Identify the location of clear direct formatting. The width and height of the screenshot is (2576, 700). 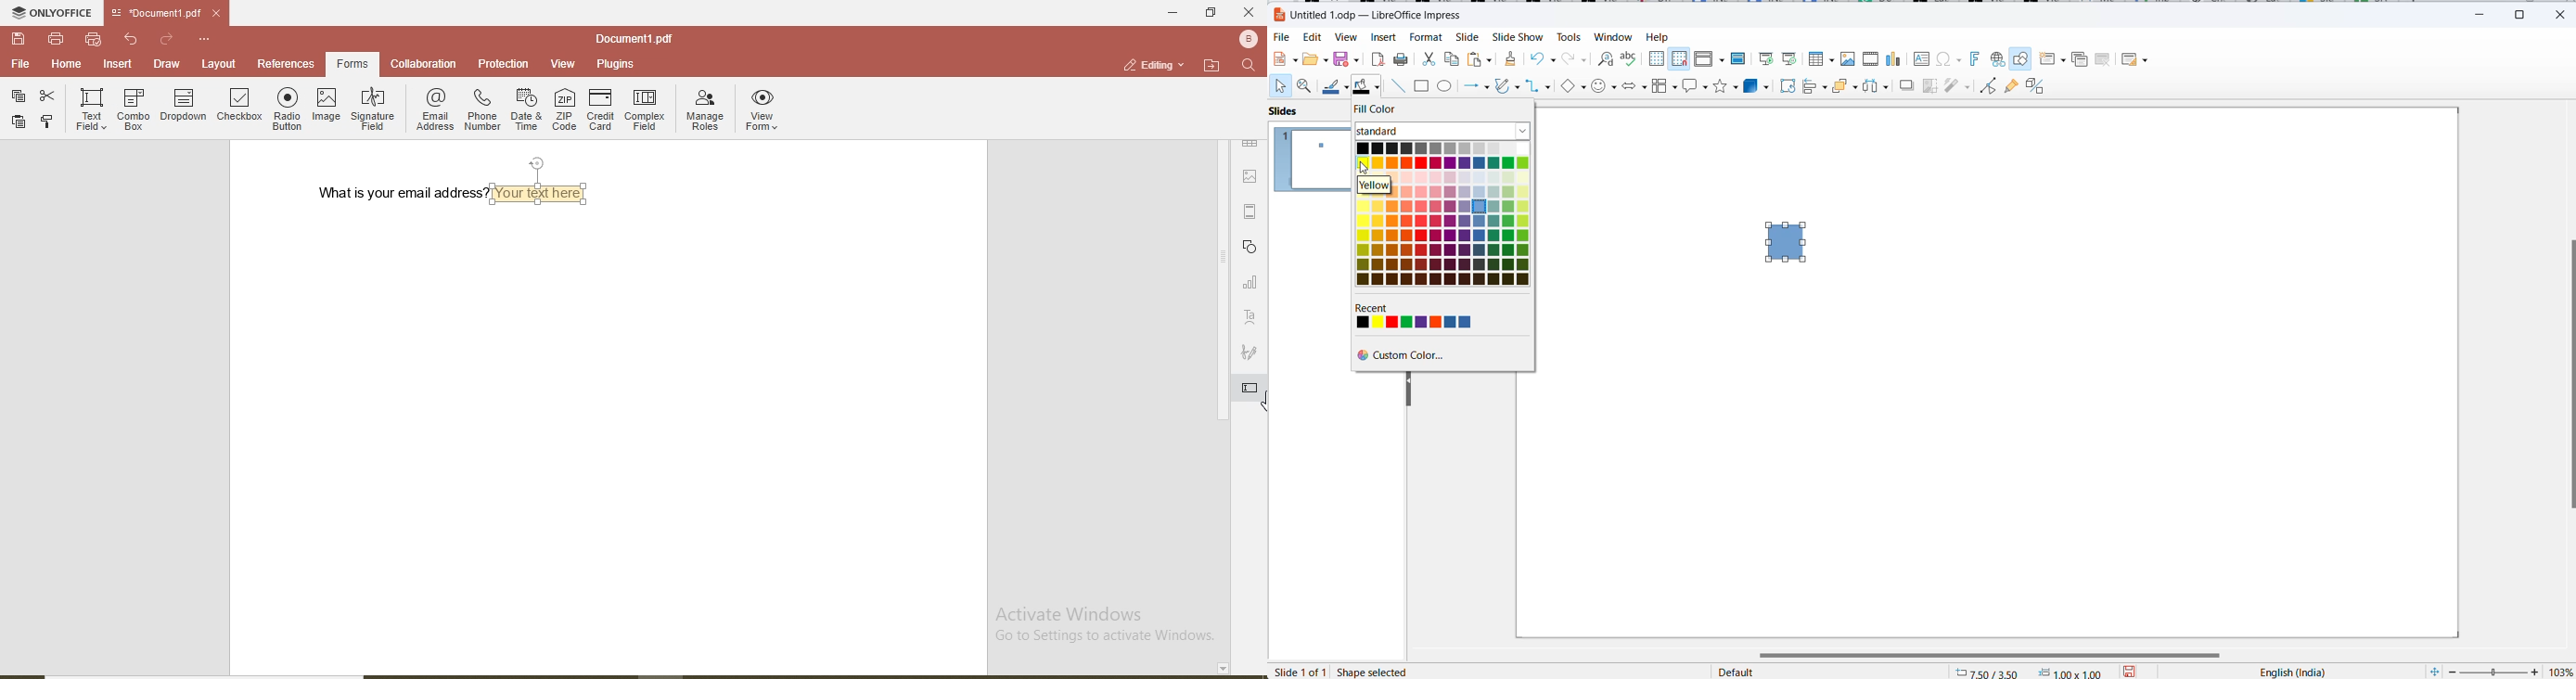
(1509, 59).